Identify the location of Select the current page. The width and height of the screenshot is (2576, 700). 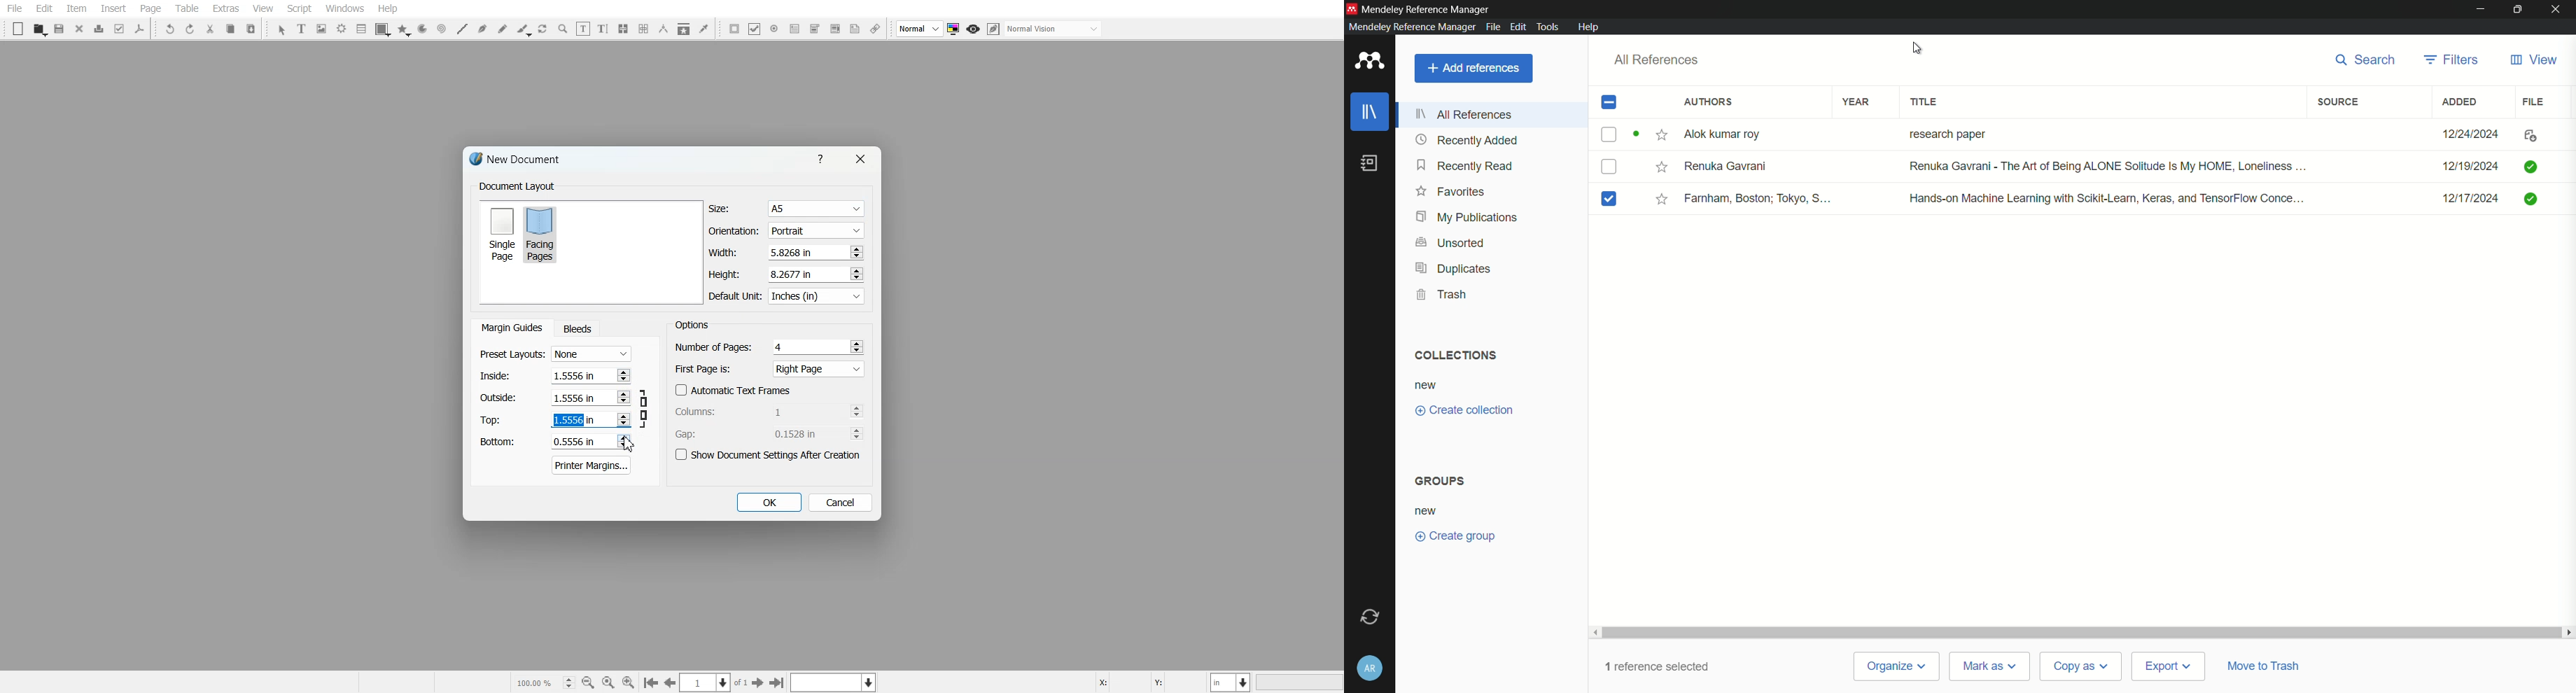
(715, 682).